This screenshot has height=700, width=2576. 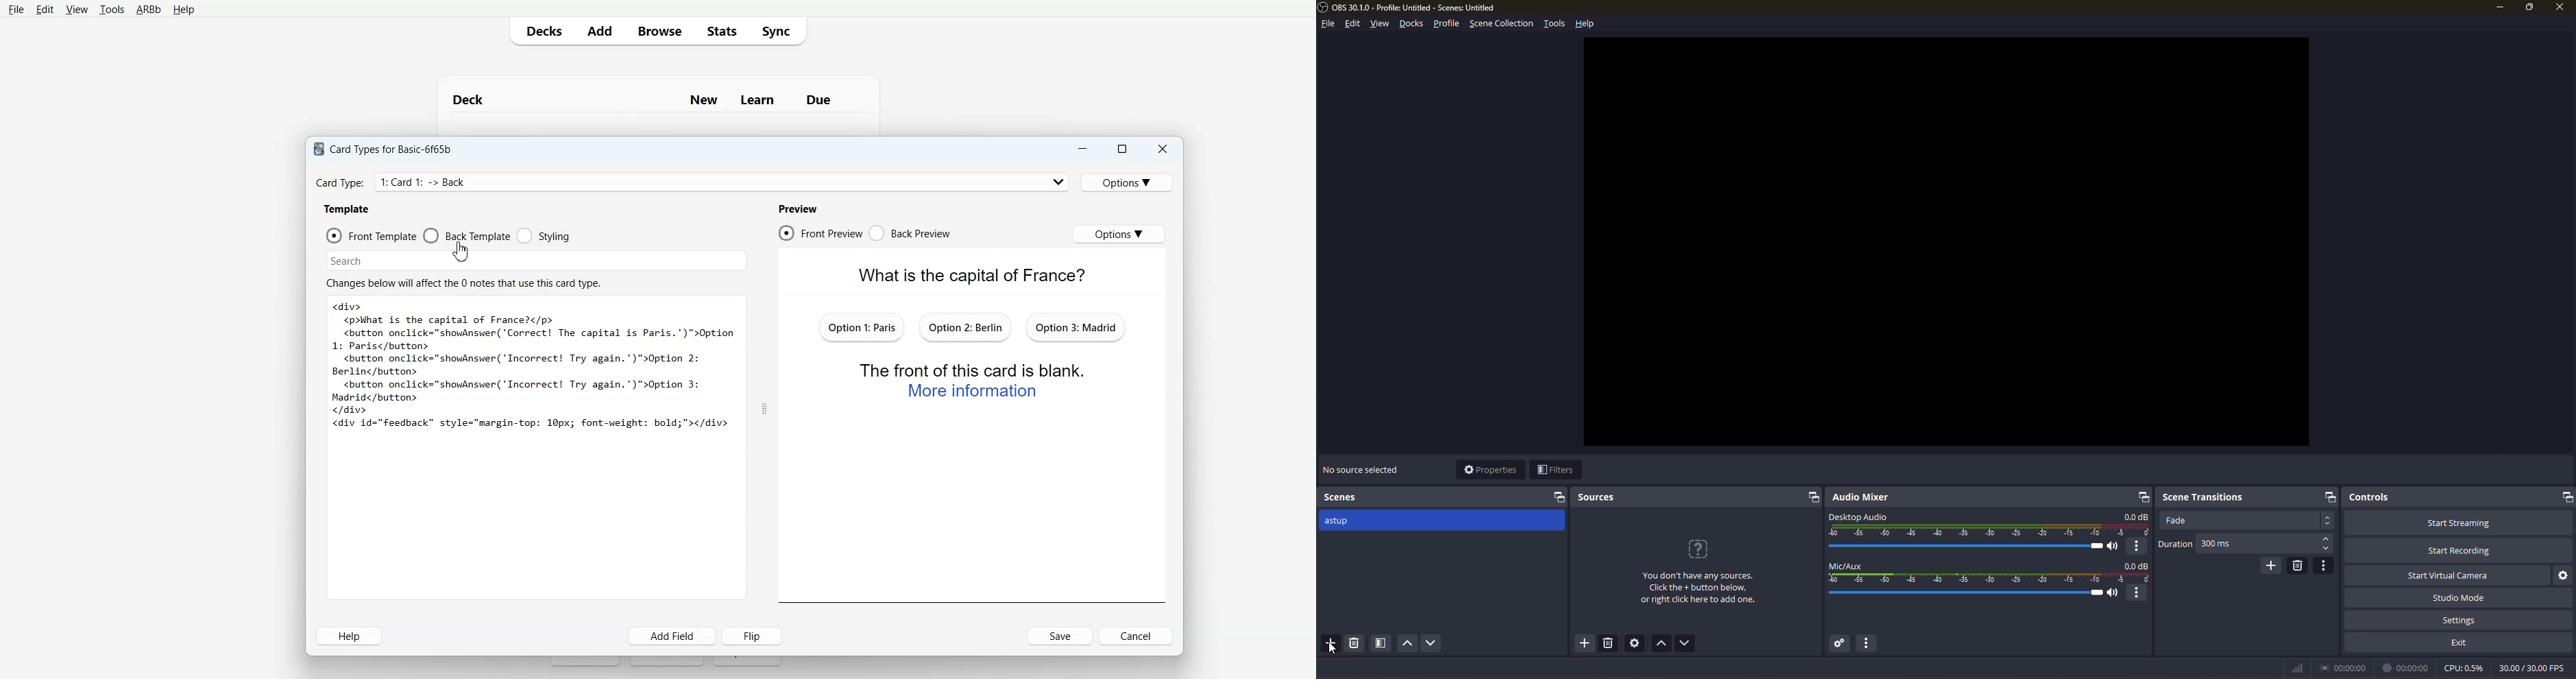 What do you see at coordinates (533, 367) in the screenshot?
I see `Text` at bounding box center [533, 367].